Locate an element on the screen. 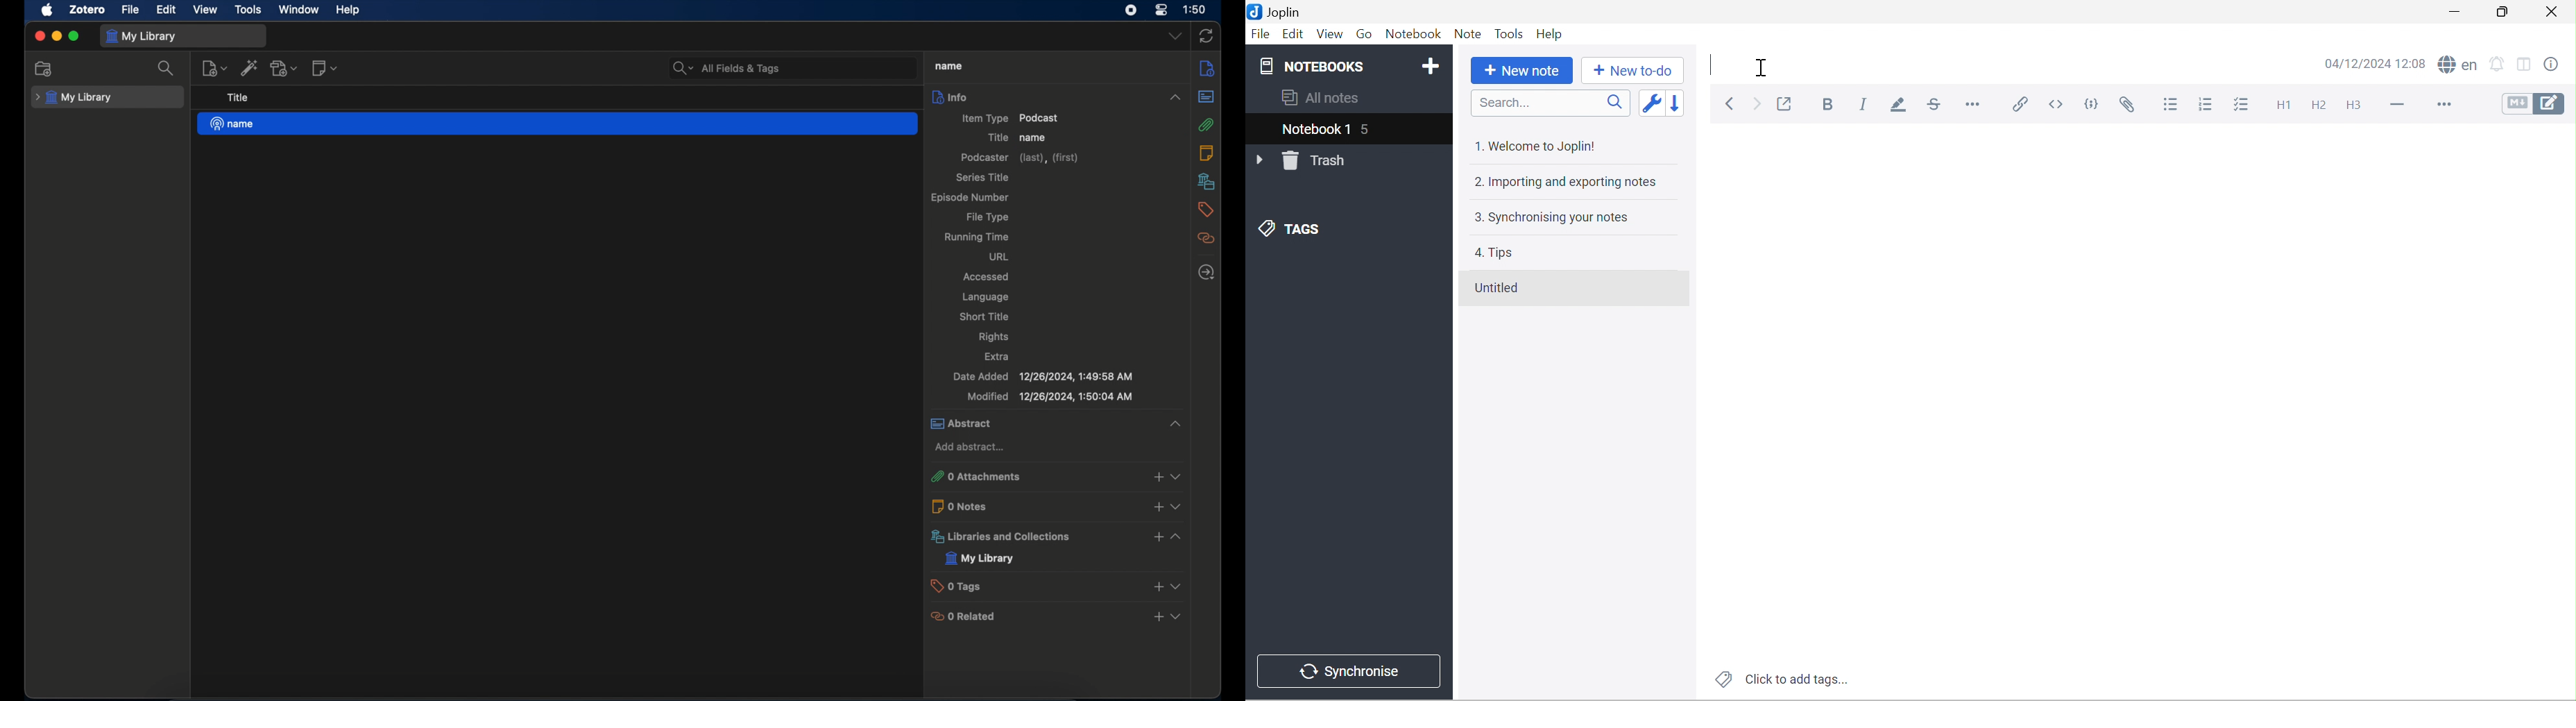 This screenshot has height=728, width=2576. 2. Importing and exporting notes is located at coordinates (1568, 180).